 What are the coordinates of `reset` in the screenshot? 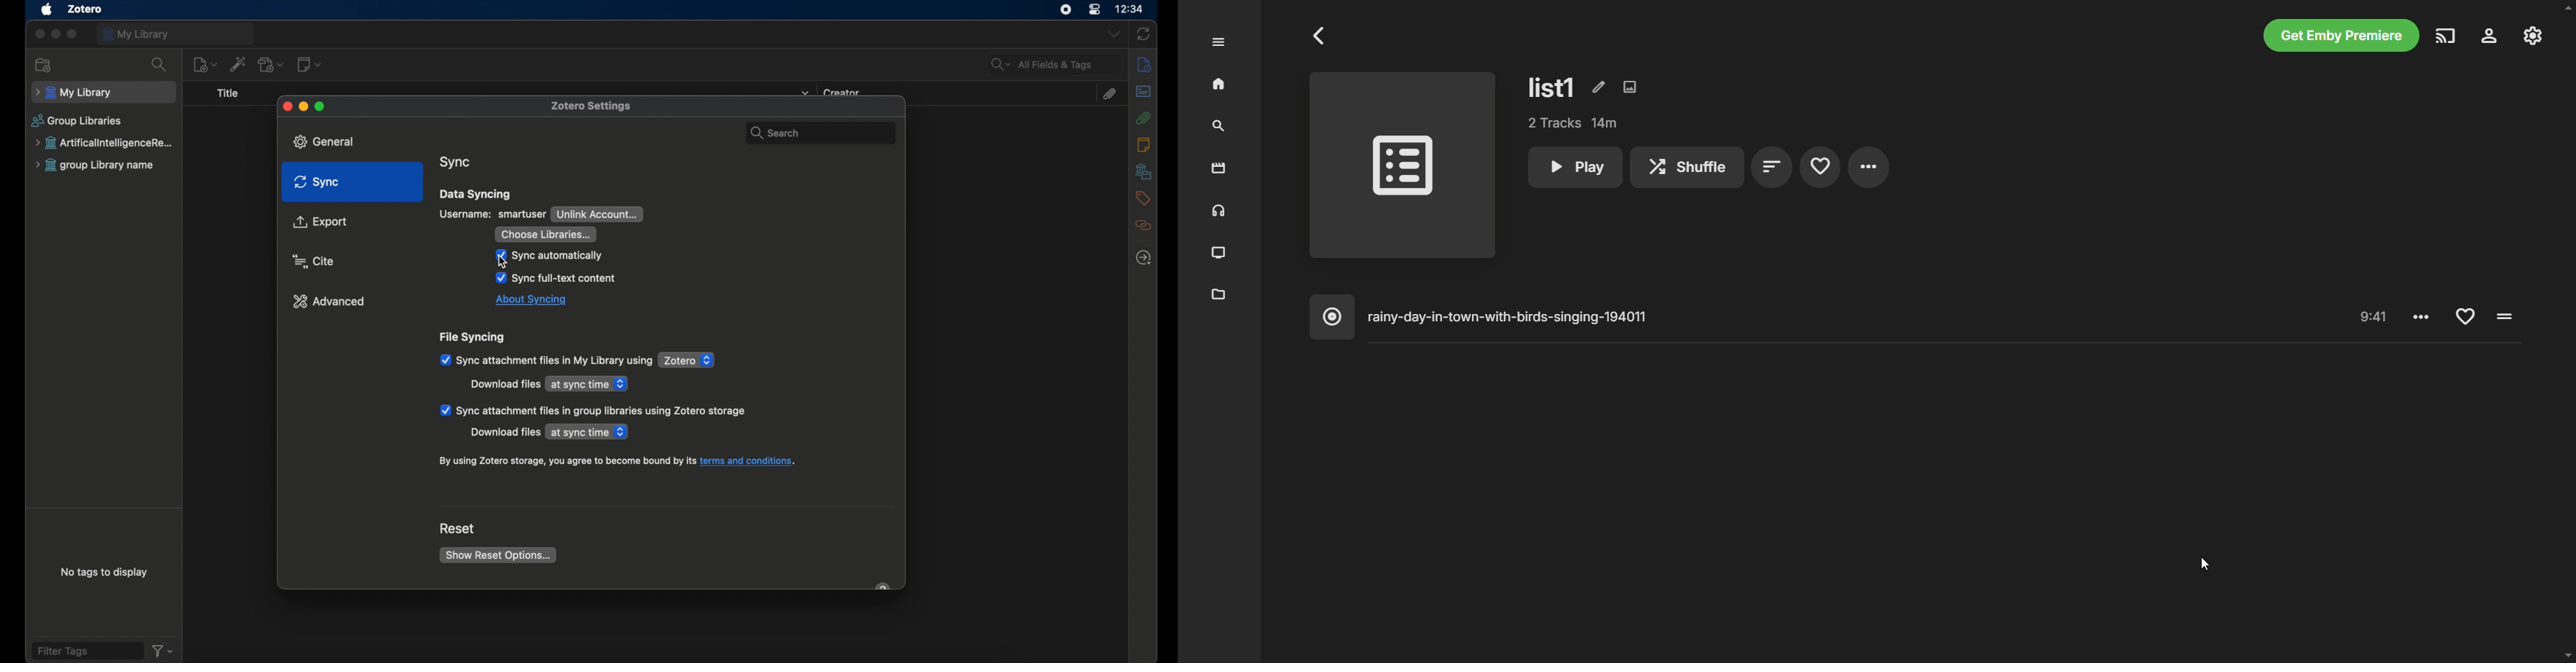 It's located at (458, 529).